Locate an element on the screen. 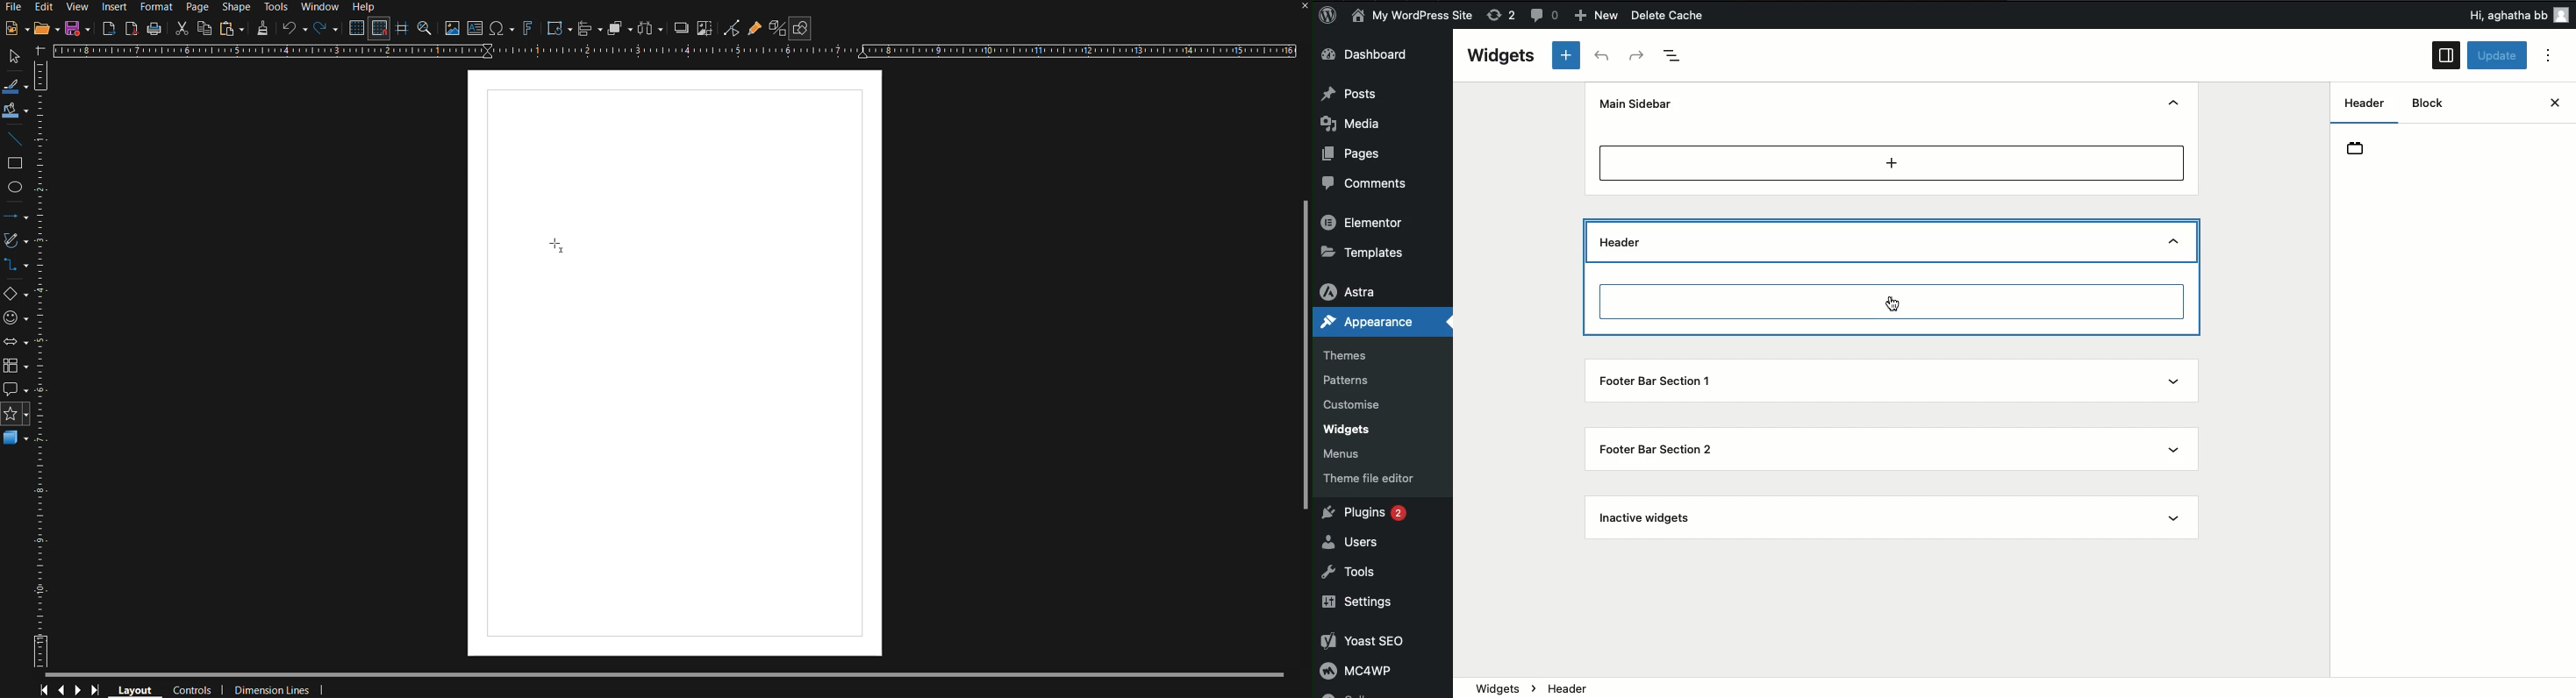 This screenshot has width=2576, height=700. Vectors is located at coordinates (17, 243).